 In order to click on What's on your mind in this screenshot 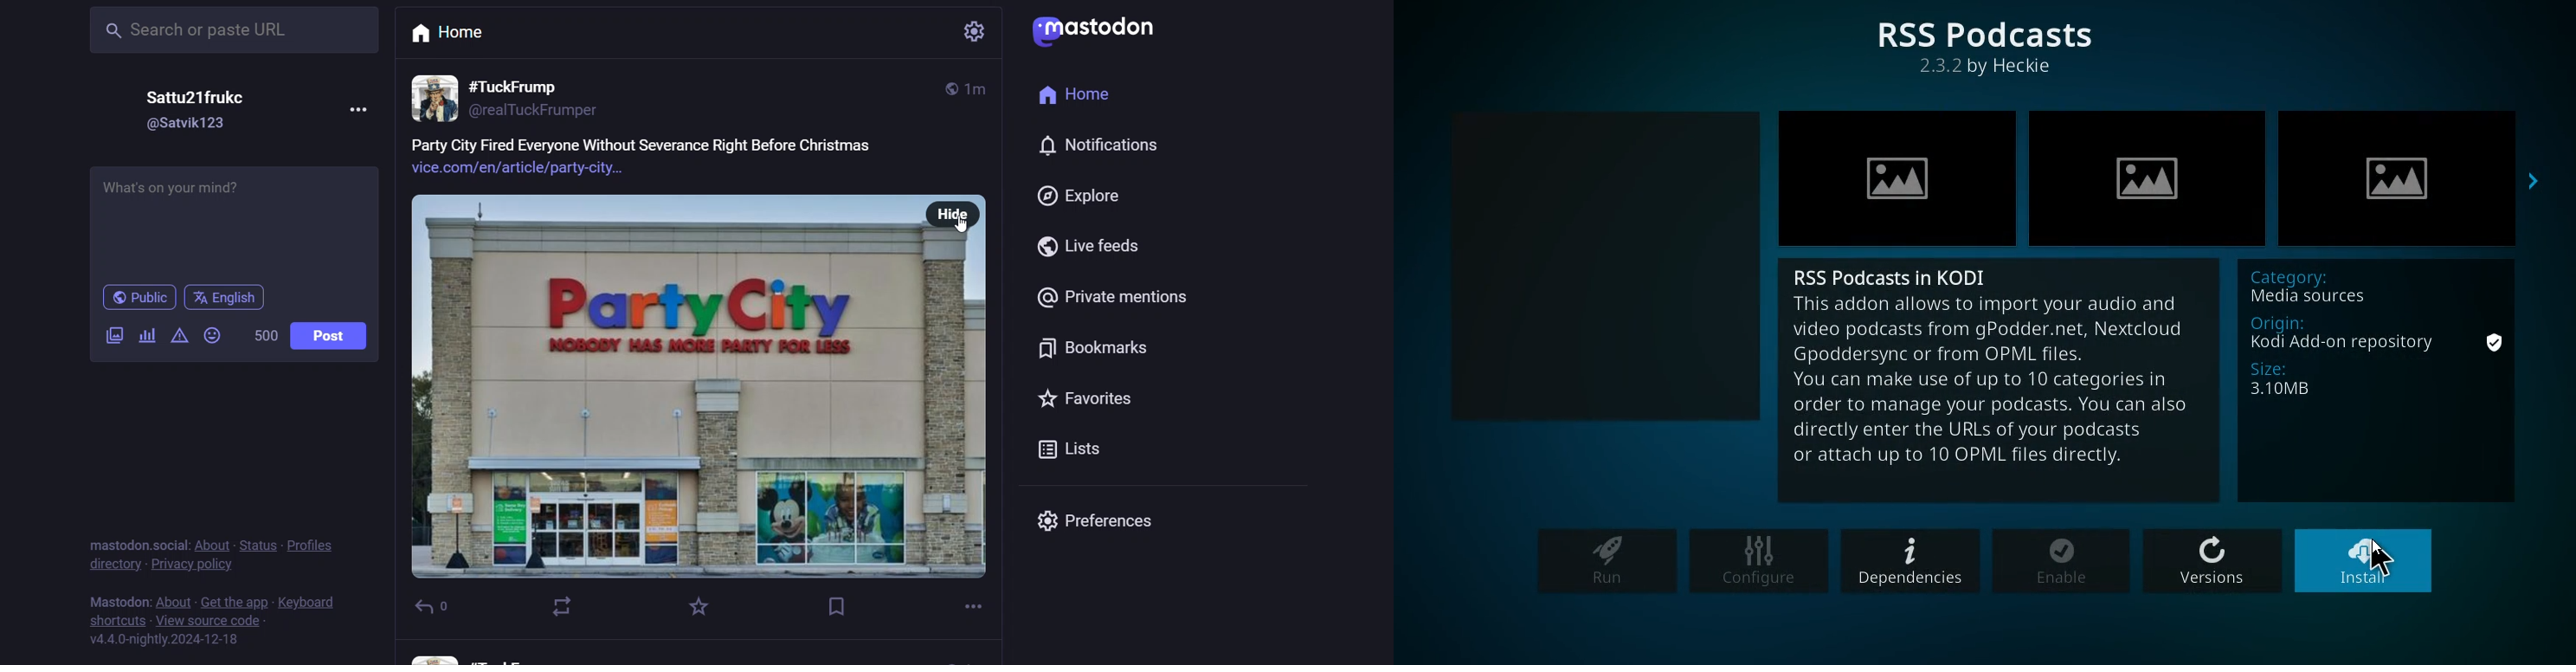, I will do `click(234, 217)`.